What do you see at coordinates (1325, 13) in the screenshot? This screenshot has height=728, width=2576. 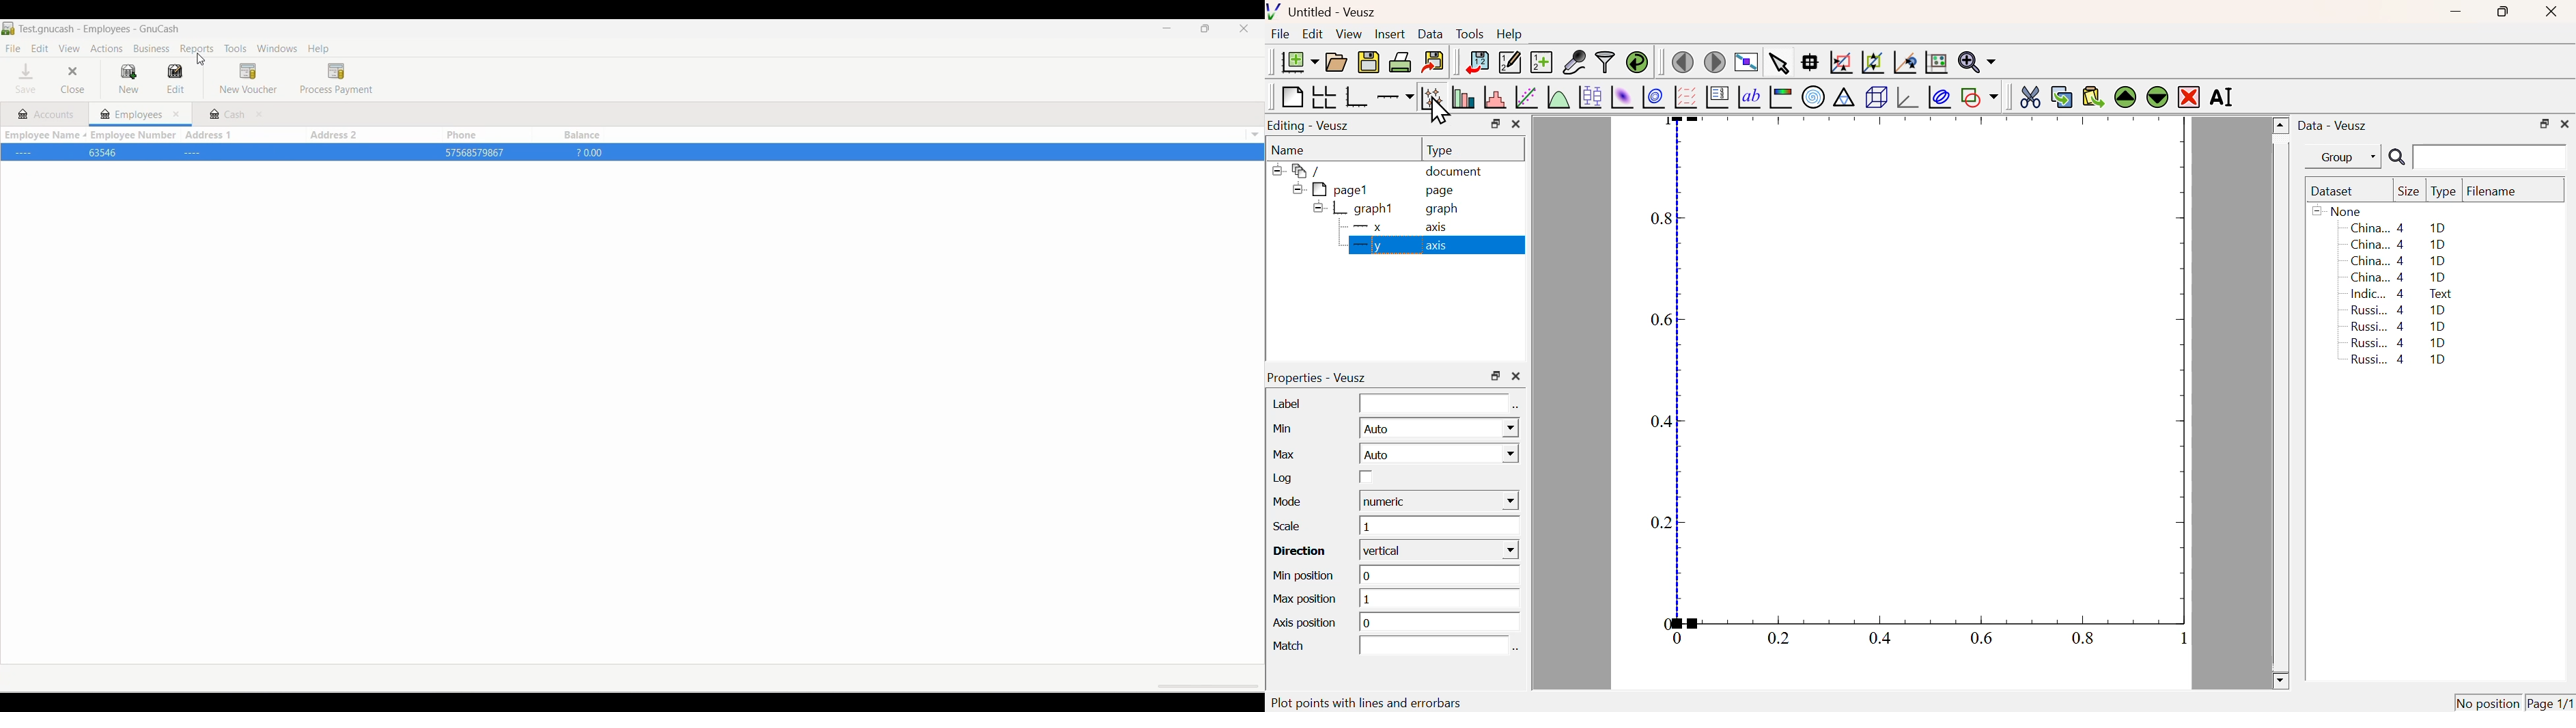 I see `Untitled - Veusz` at bounding box center [1325, 13].